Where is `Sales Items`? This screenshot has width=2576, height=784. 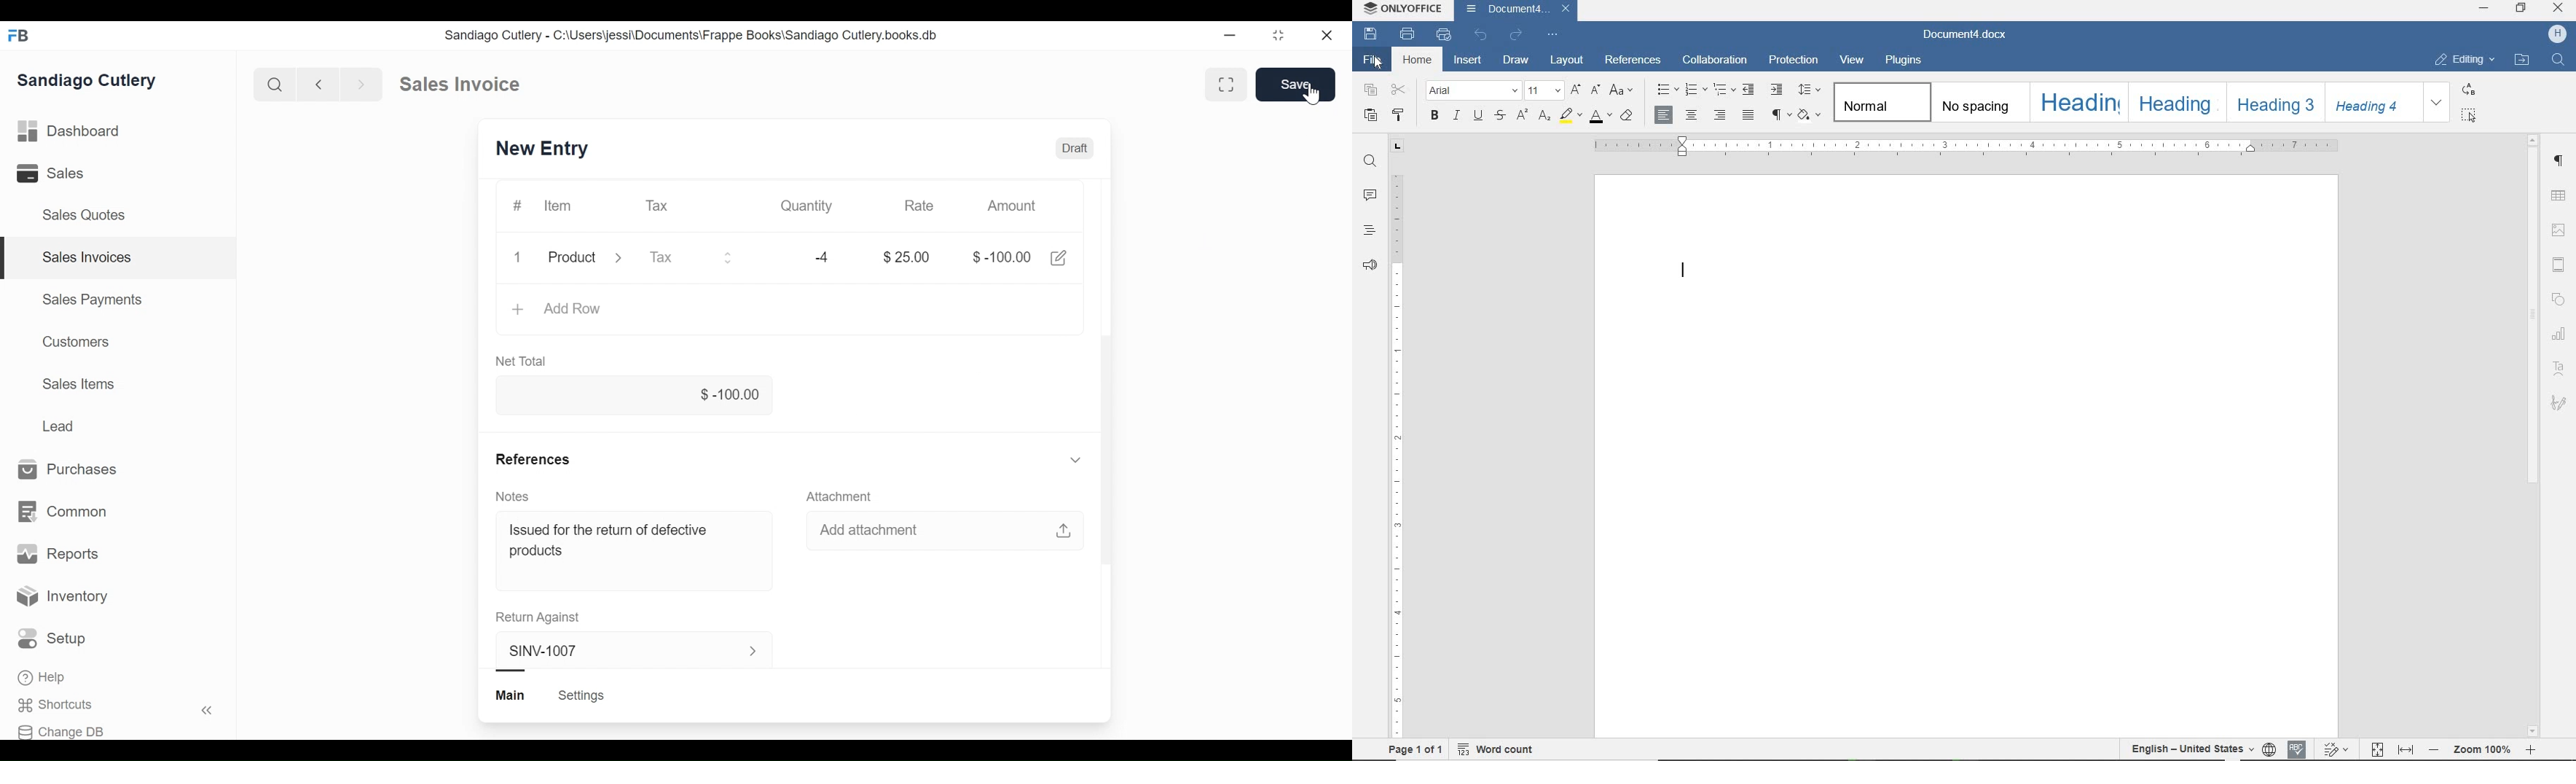 Sales Items is located at coordinates (78, 383).